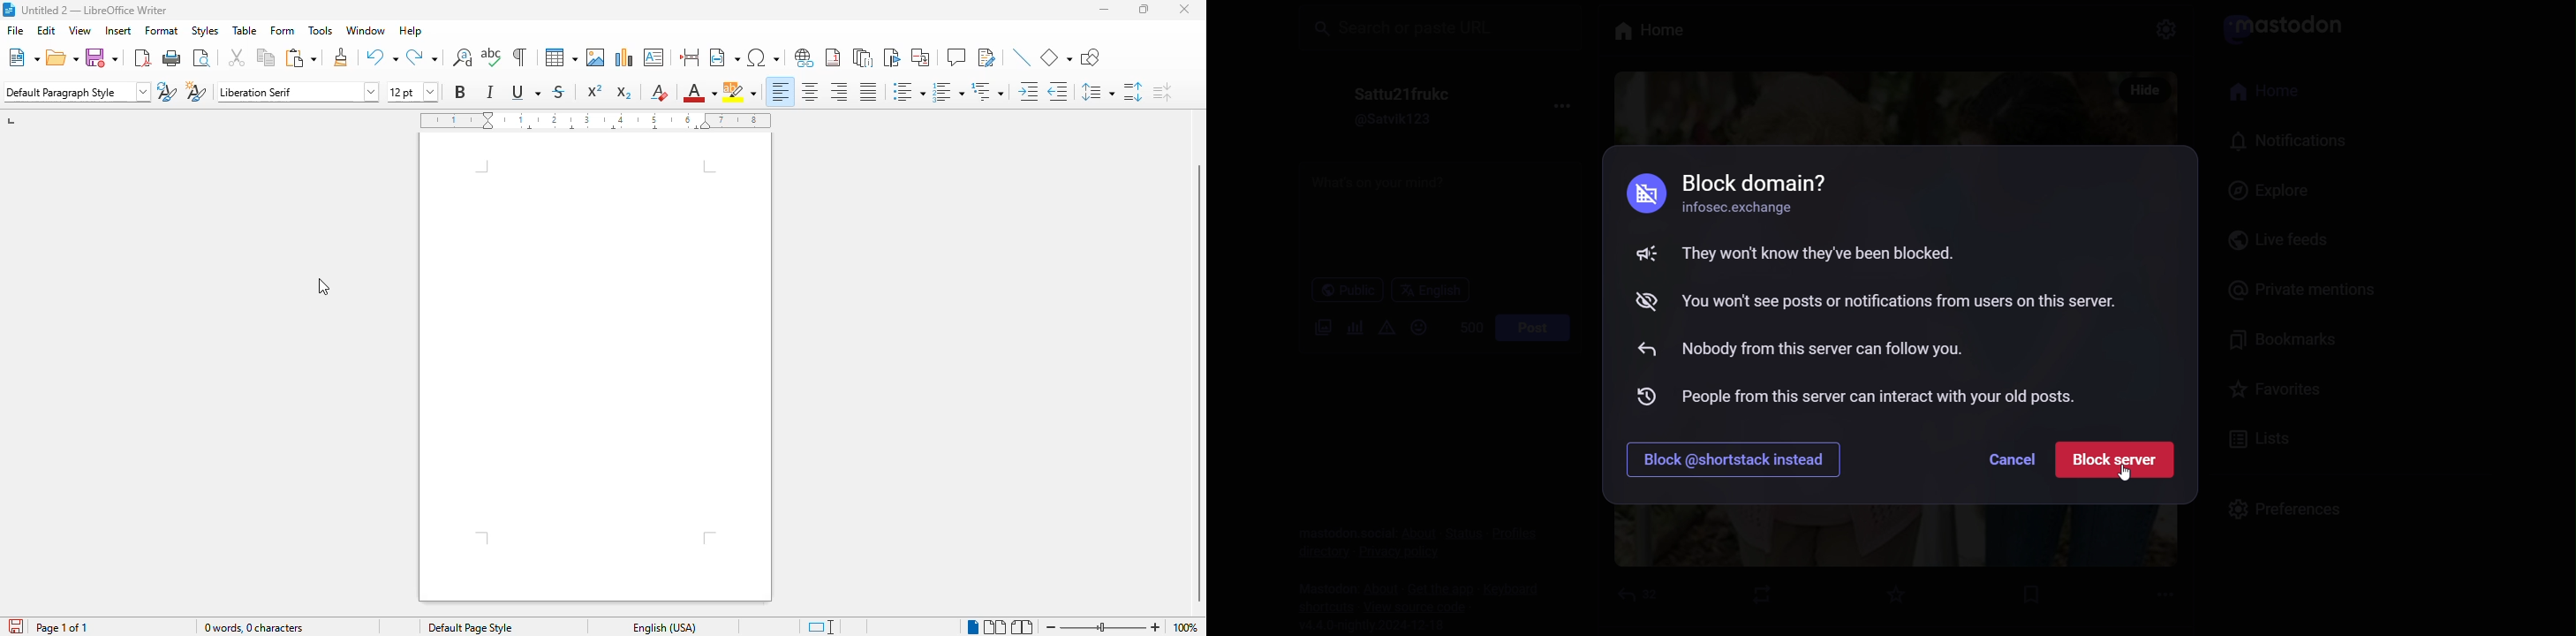  I want to click on basic shapes, so click(1057, 58).